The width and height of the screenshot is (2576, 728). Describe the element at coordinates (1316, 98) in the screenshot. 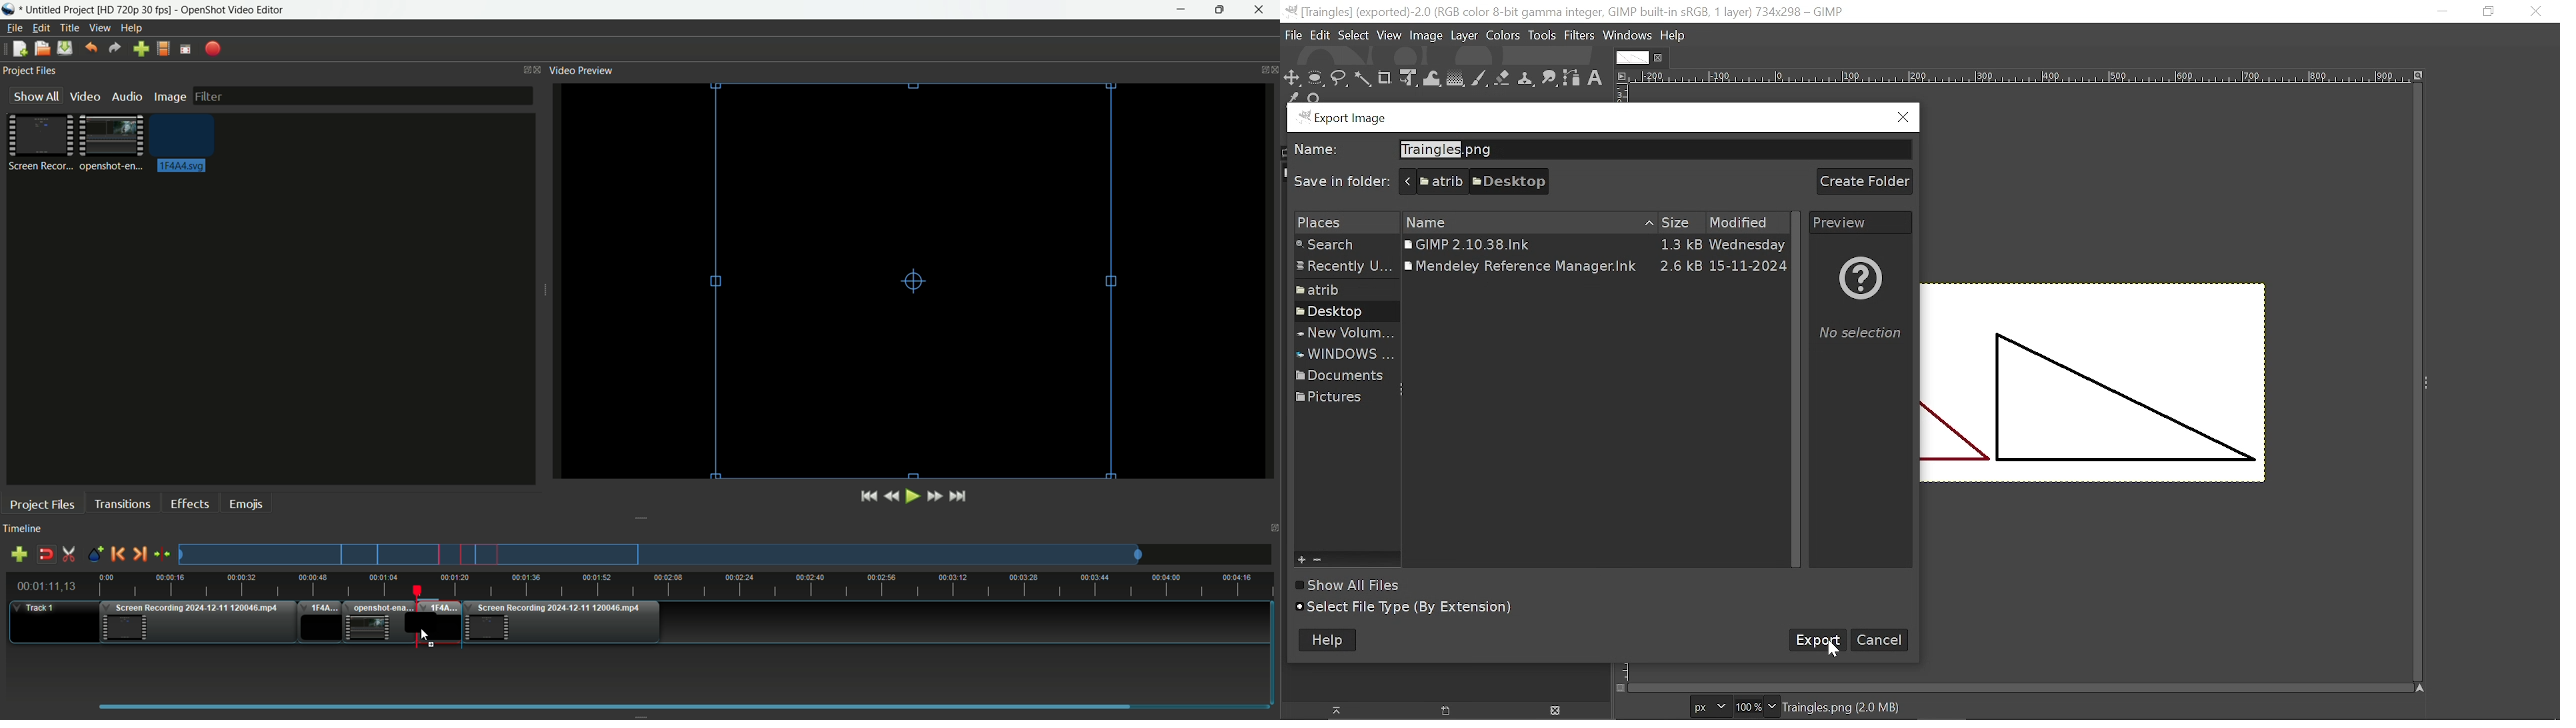

I see `zoom tool` at that location.